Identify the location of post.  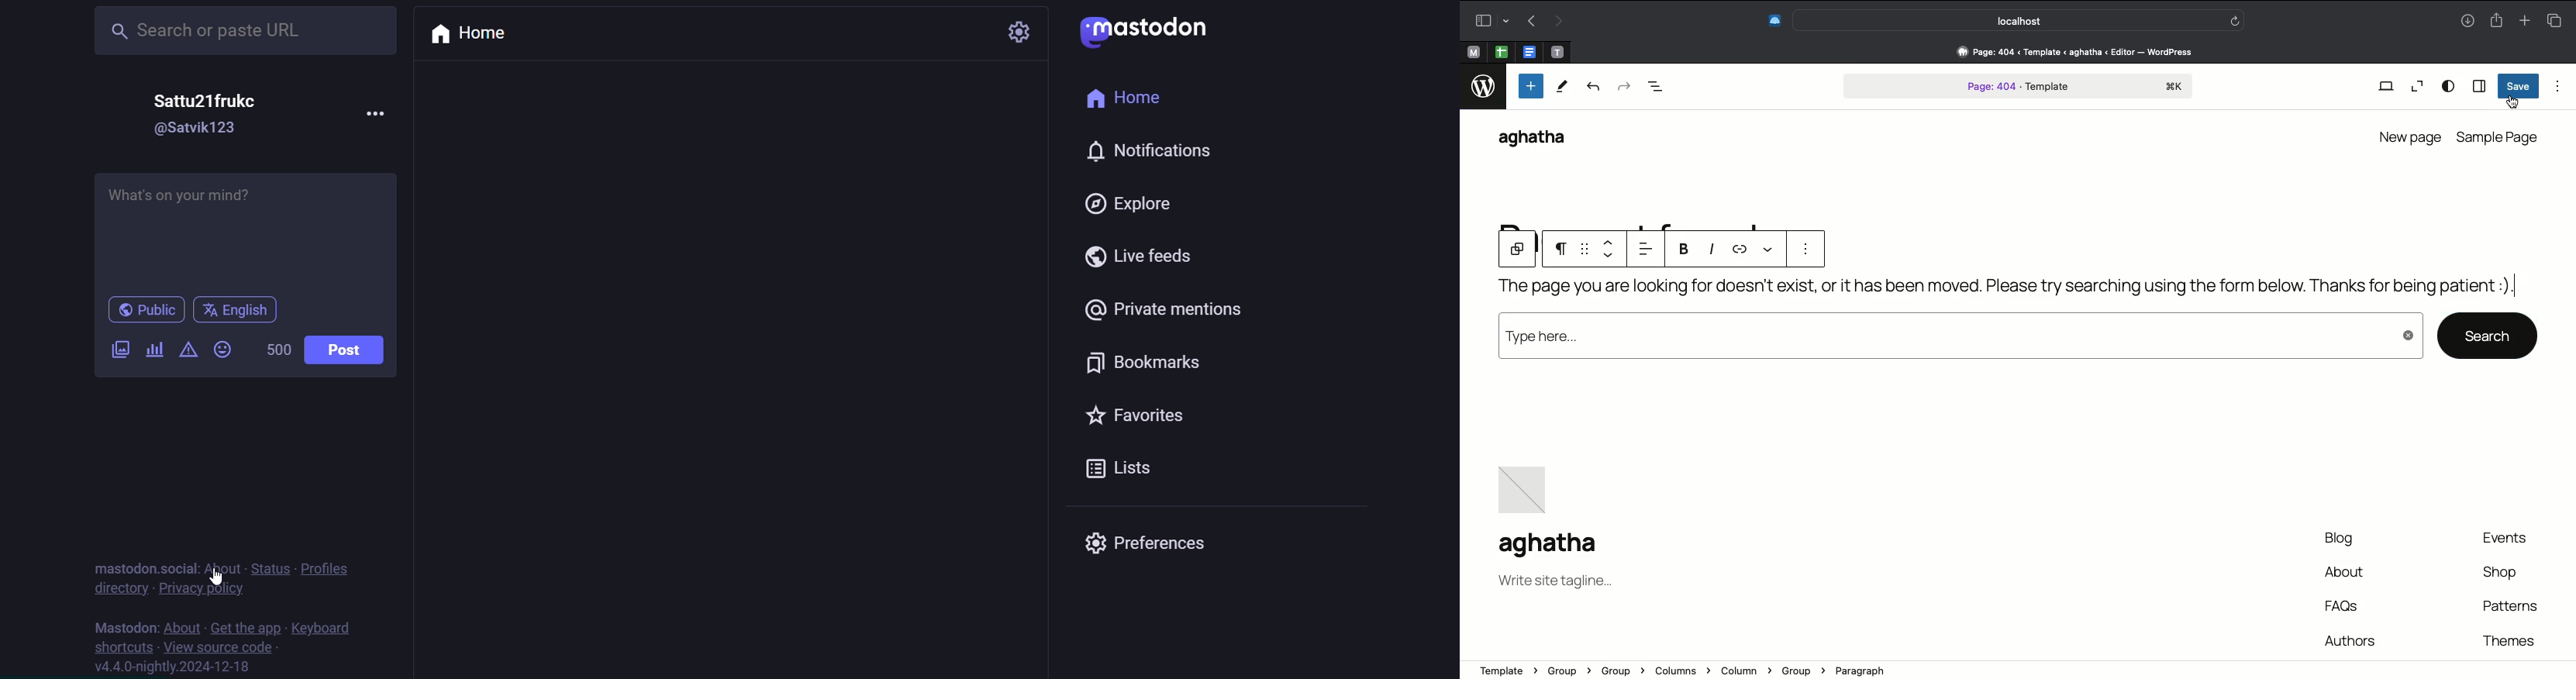
(351, 350).